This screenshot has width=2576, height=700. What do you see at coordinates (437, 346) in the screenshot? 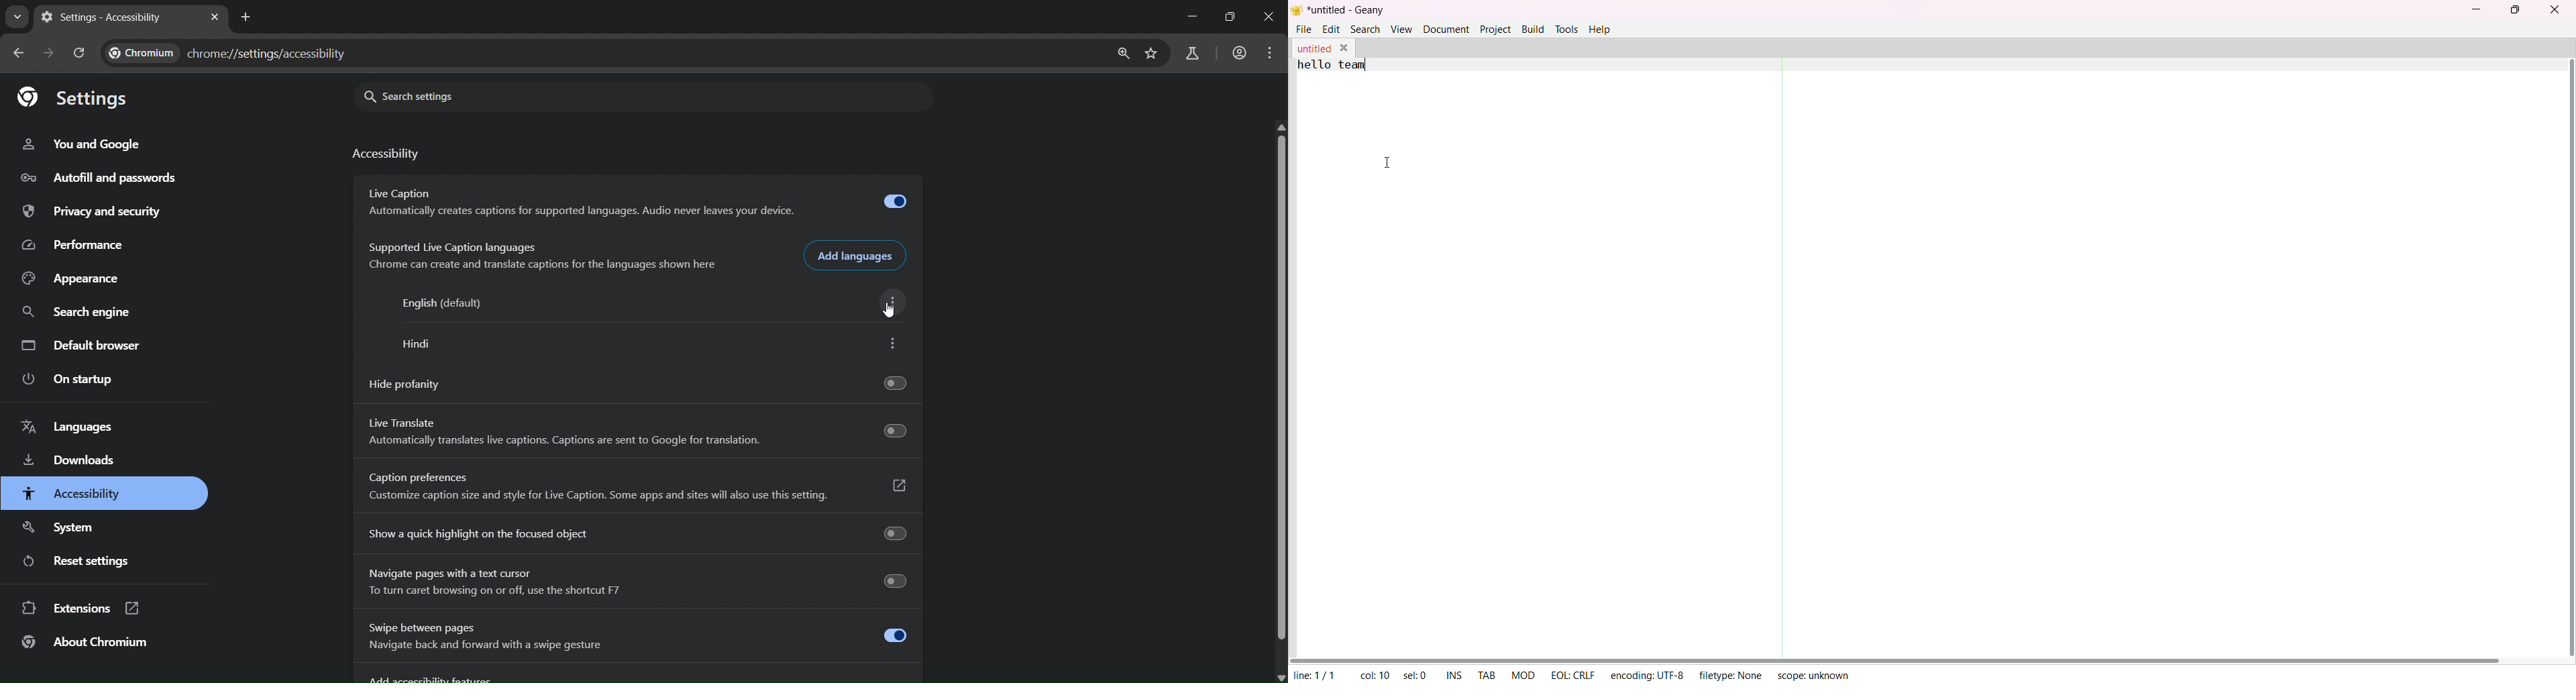
I see `hindi` at bounding box center [437, 346].